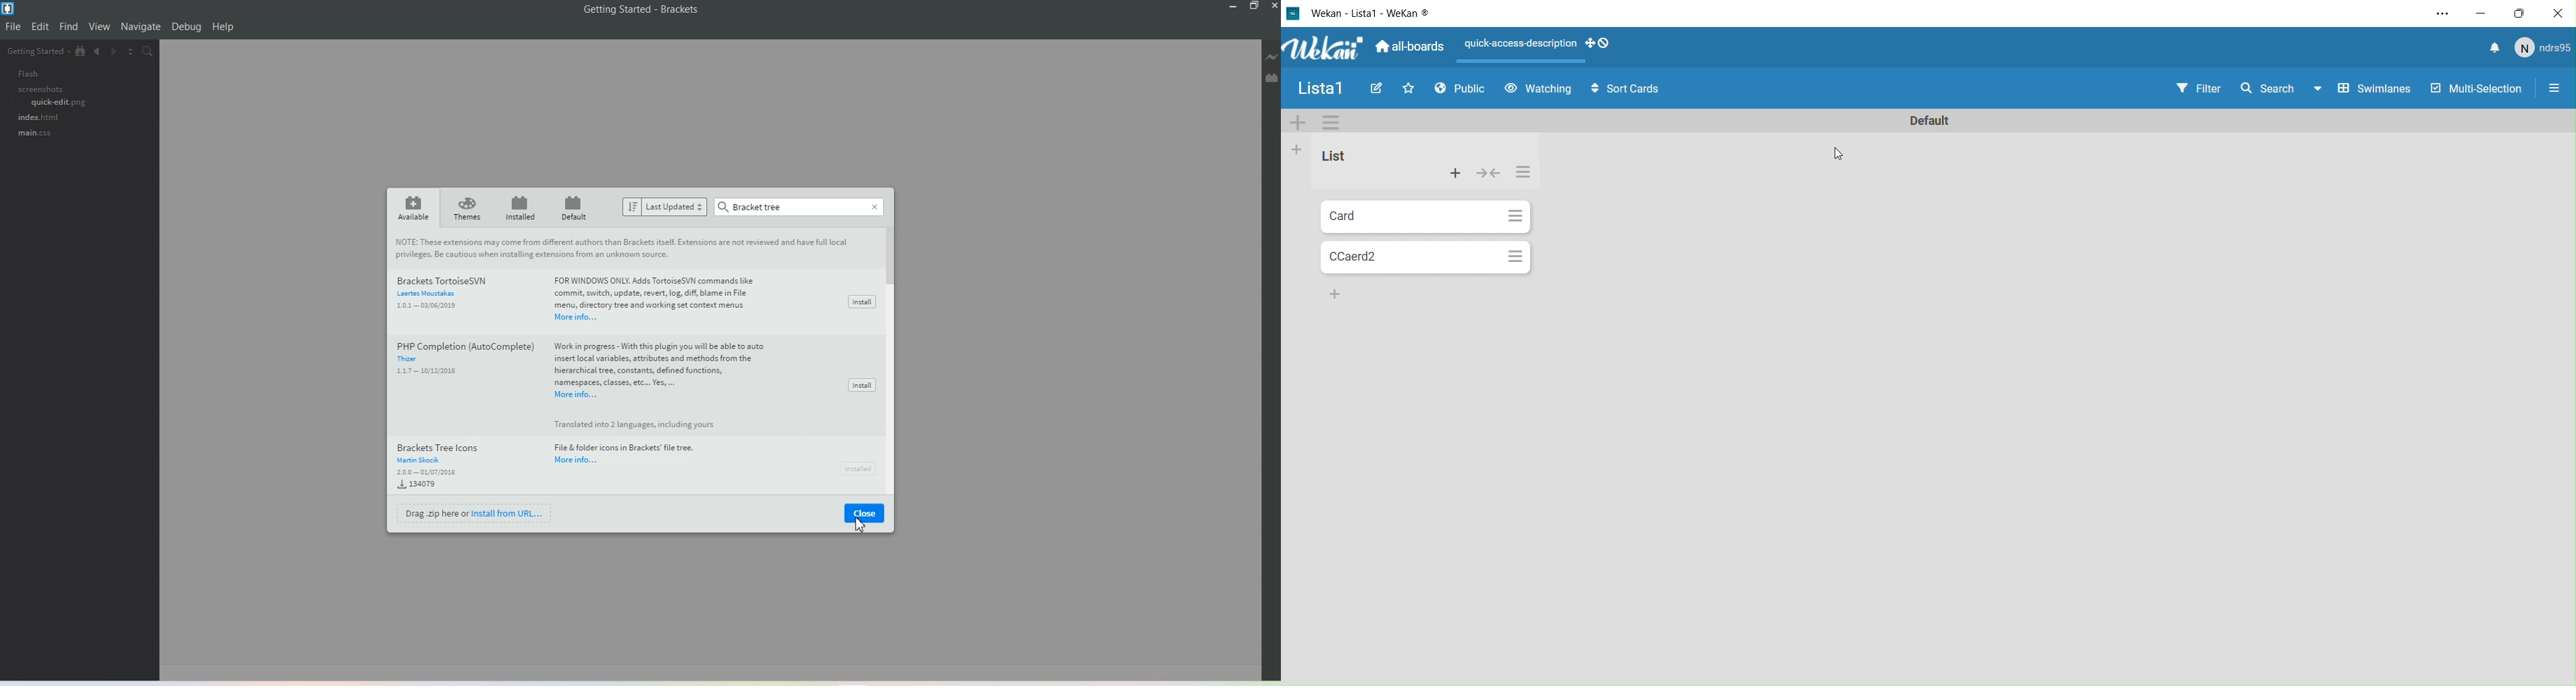 This screenshot has height=700, width=2576. Describe the element at coordinates (1458, 90) in the screenshot. I see `Public` at that location.